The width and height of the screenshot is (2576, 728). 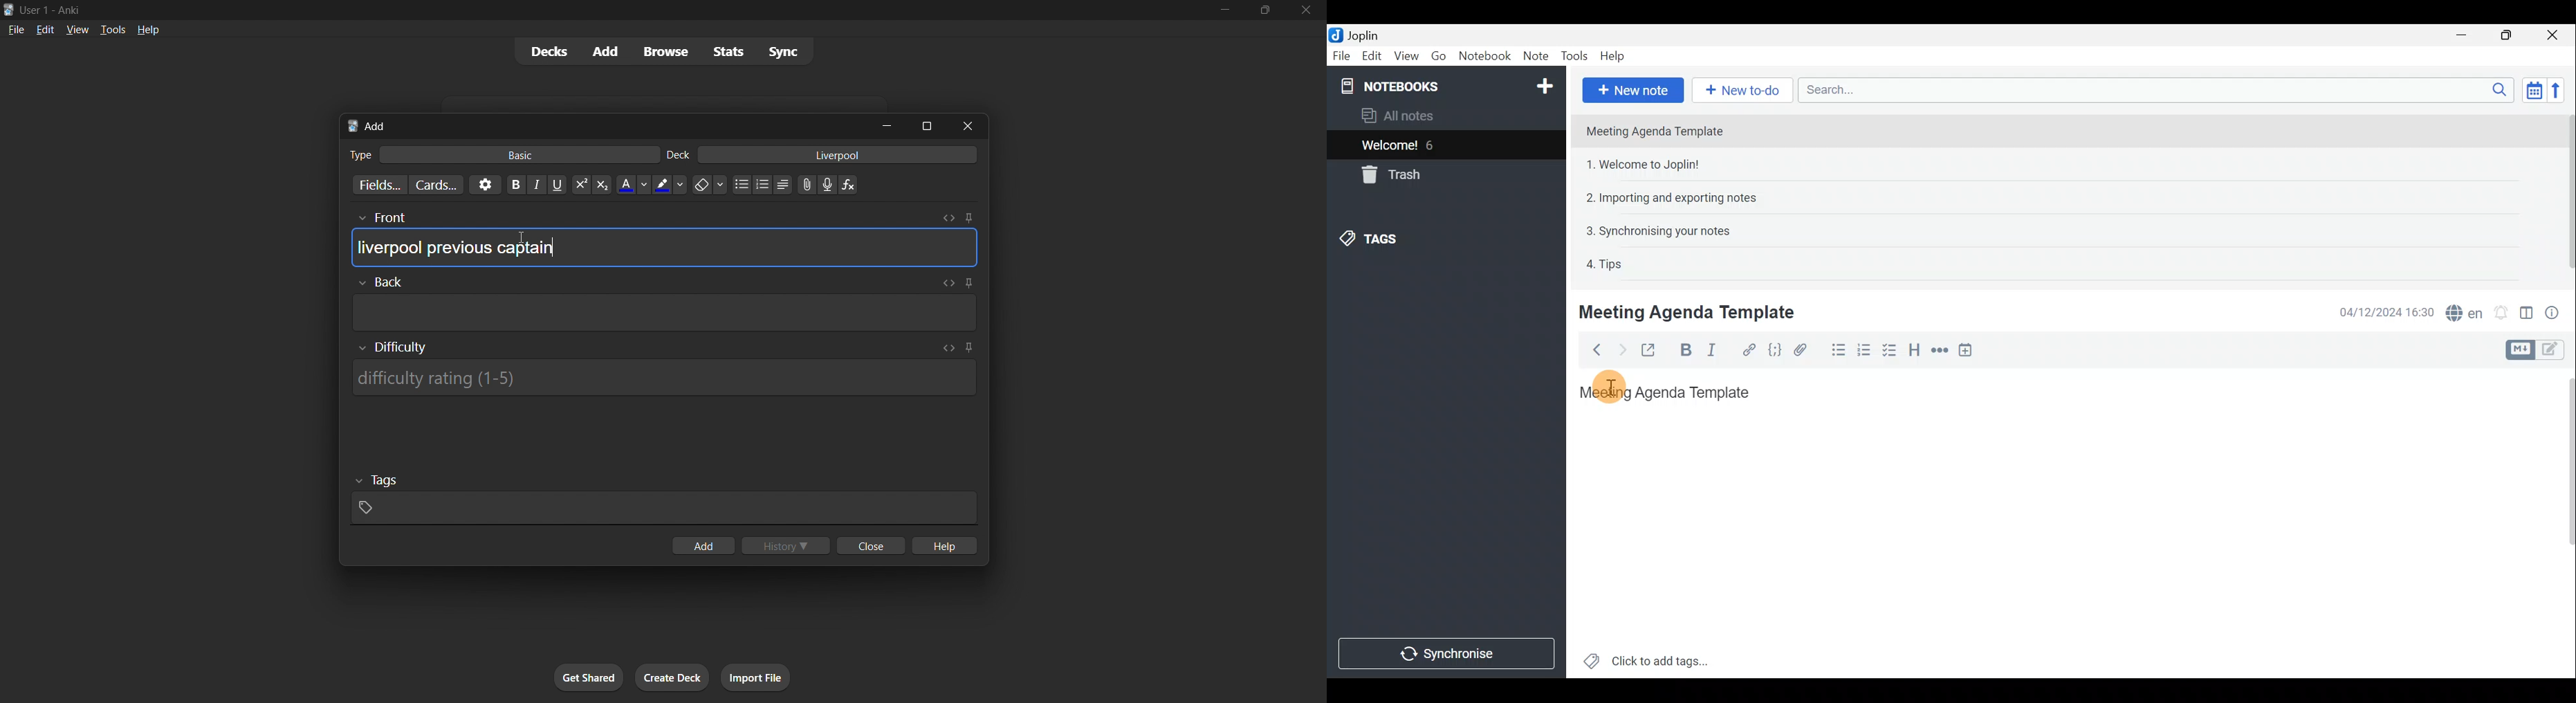 I want to click on Maximise, so click(x=2507, y=36).